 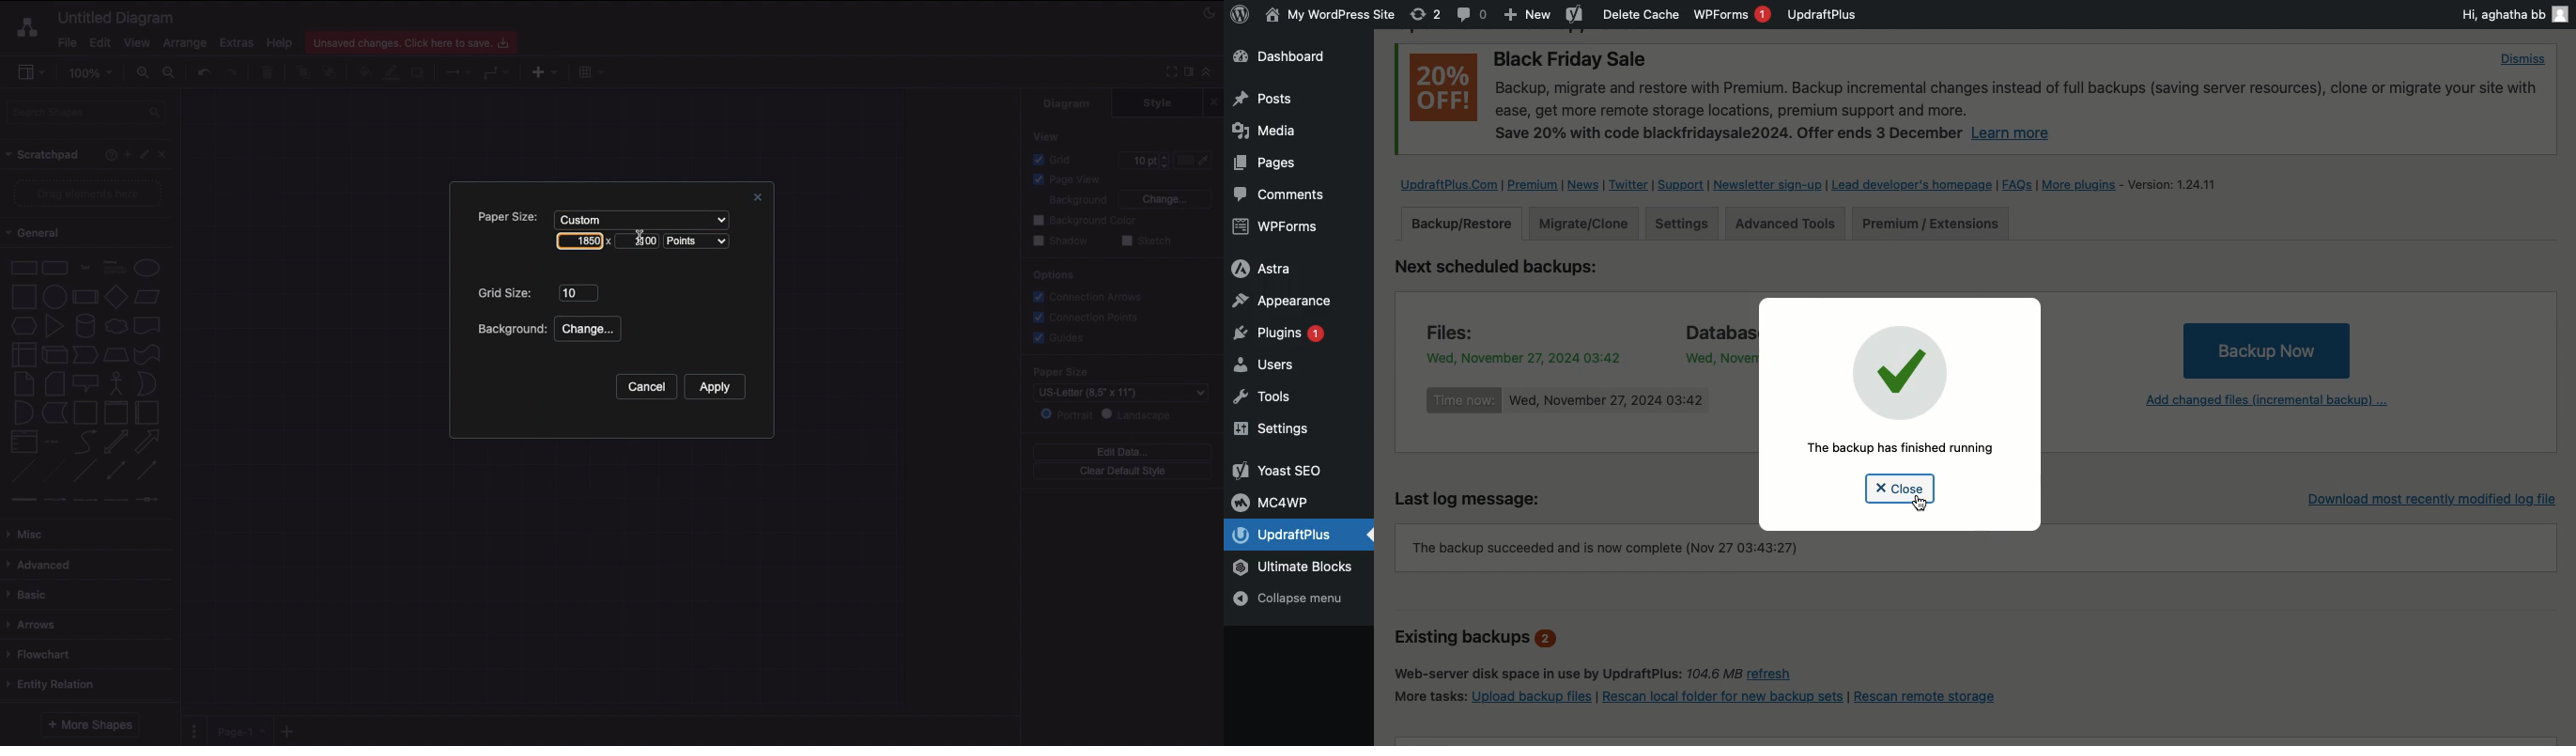 What do you see at coordinates (2083, 184) in the screenshot?
I see `More plugins` at bounding box center [2083, 184].